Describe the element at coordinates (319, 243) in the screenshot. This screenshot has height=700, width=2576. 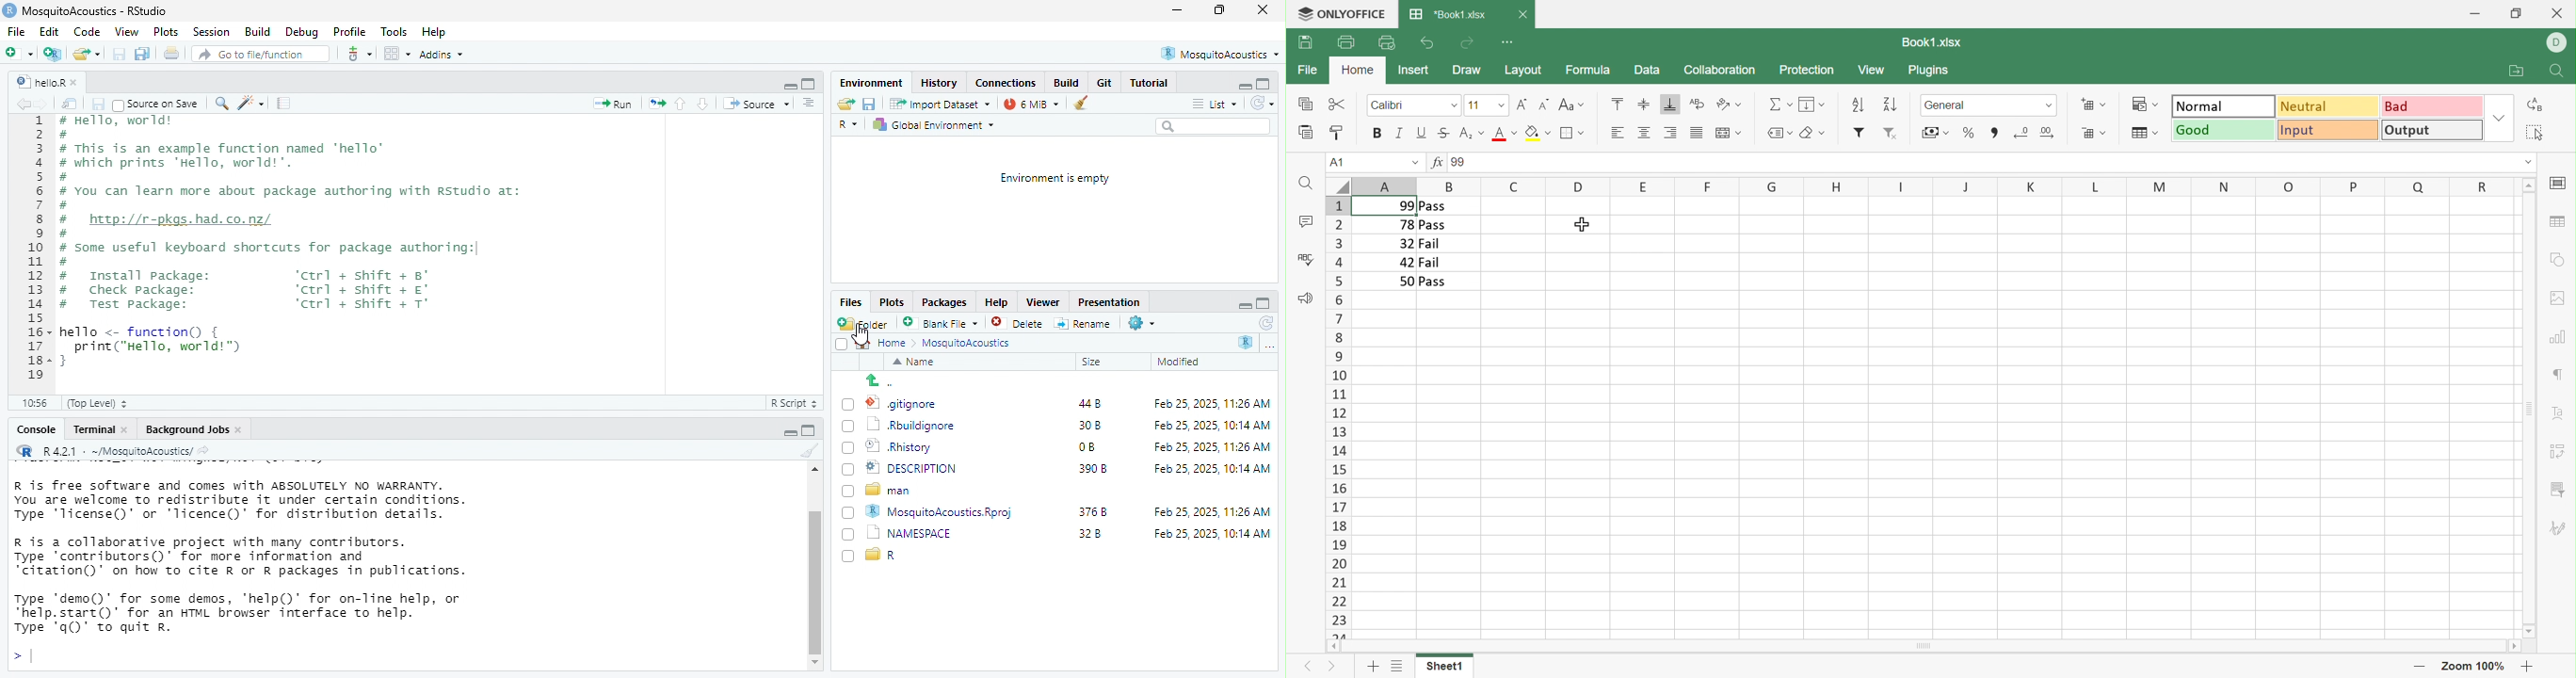
I see `maka Bel
 #

 # This is an example function named ‘hello’

 # which prints ‘Hello, world!".

5 #

5 # You can learn more about package authoring with Rstudio at:
a

3 #  http://r-pkgs.had.co.nz/

) #

) # some useful keyboard shortcuts for package authoring:|

Lo.

 # Install package: ‘ctrl + shift + 8’

3 # Check package: ‘ctrl + shift + €'

 # Test package: ‘ctrl + shift + T°

]

5+ hello <- function() {

~~ print("Hello, world!™)

3+}` at that location.